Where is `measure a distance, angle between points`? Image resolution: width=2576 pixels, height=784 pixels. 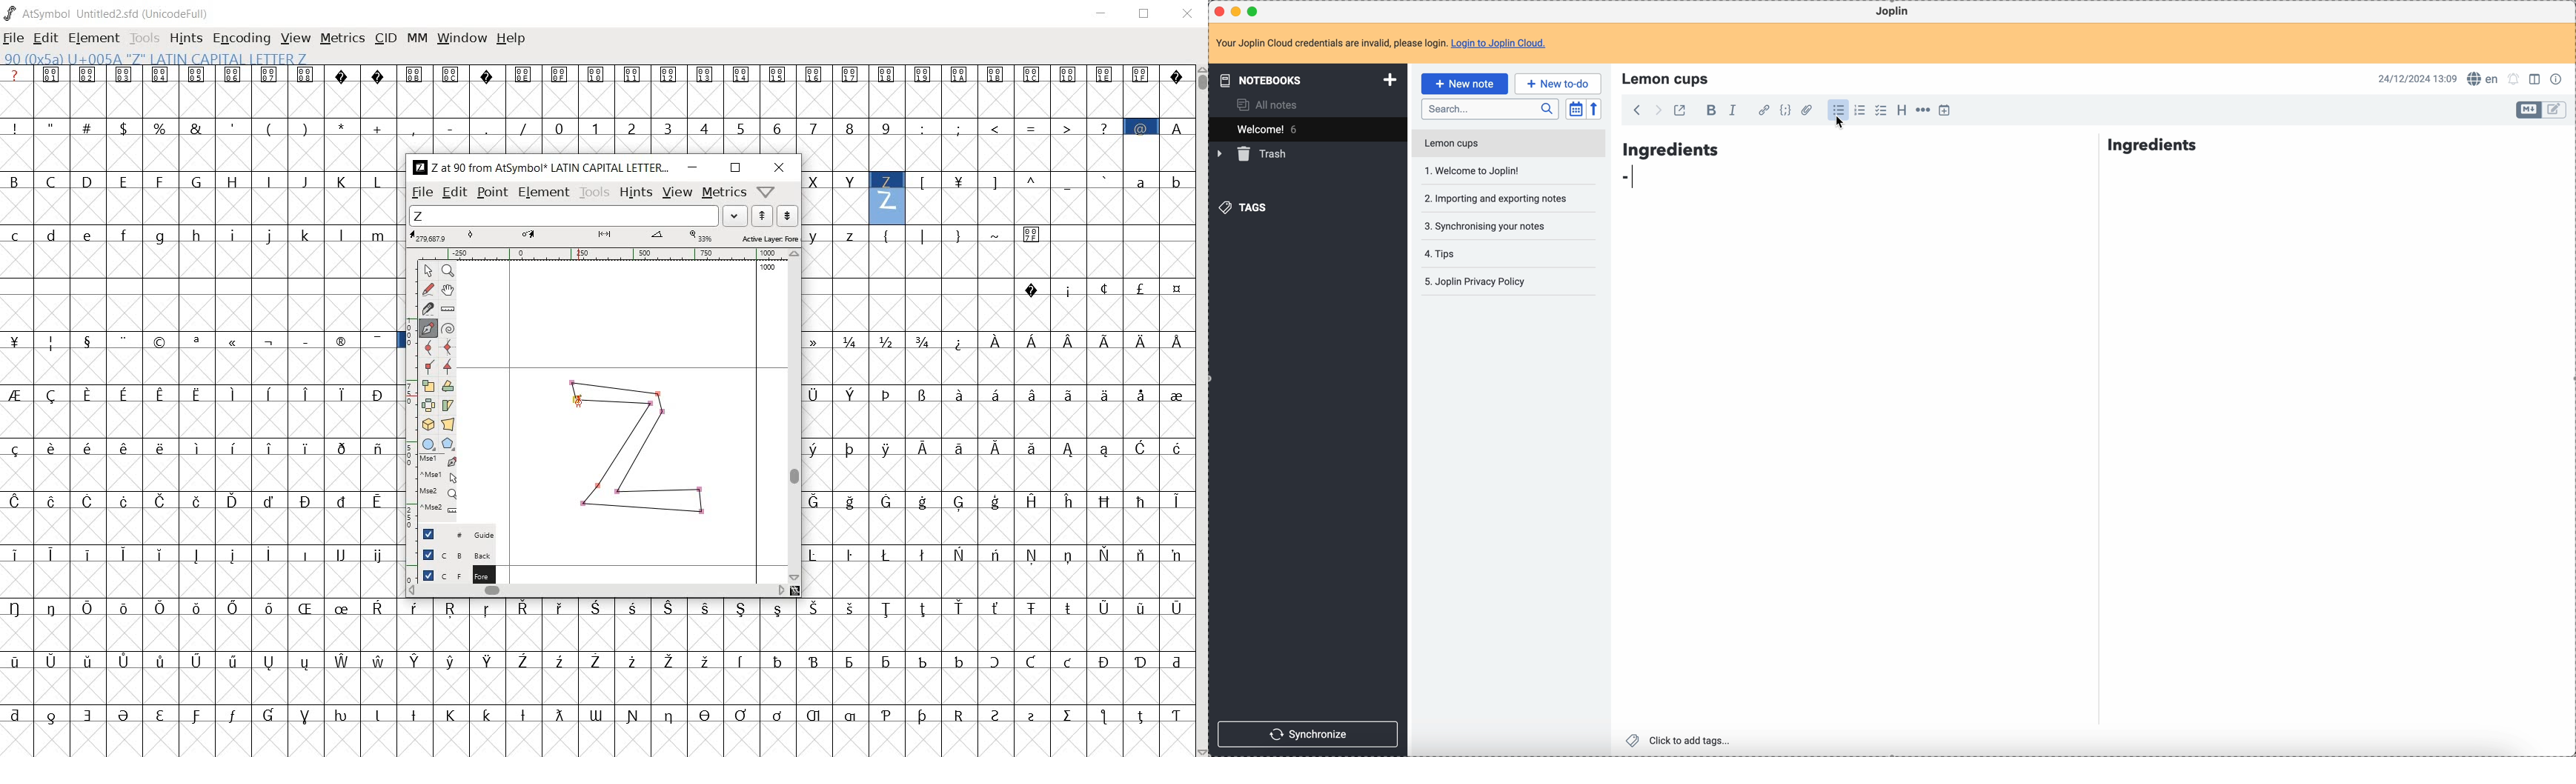
measure a distance, angle between points is located at coordinates (447, 308).